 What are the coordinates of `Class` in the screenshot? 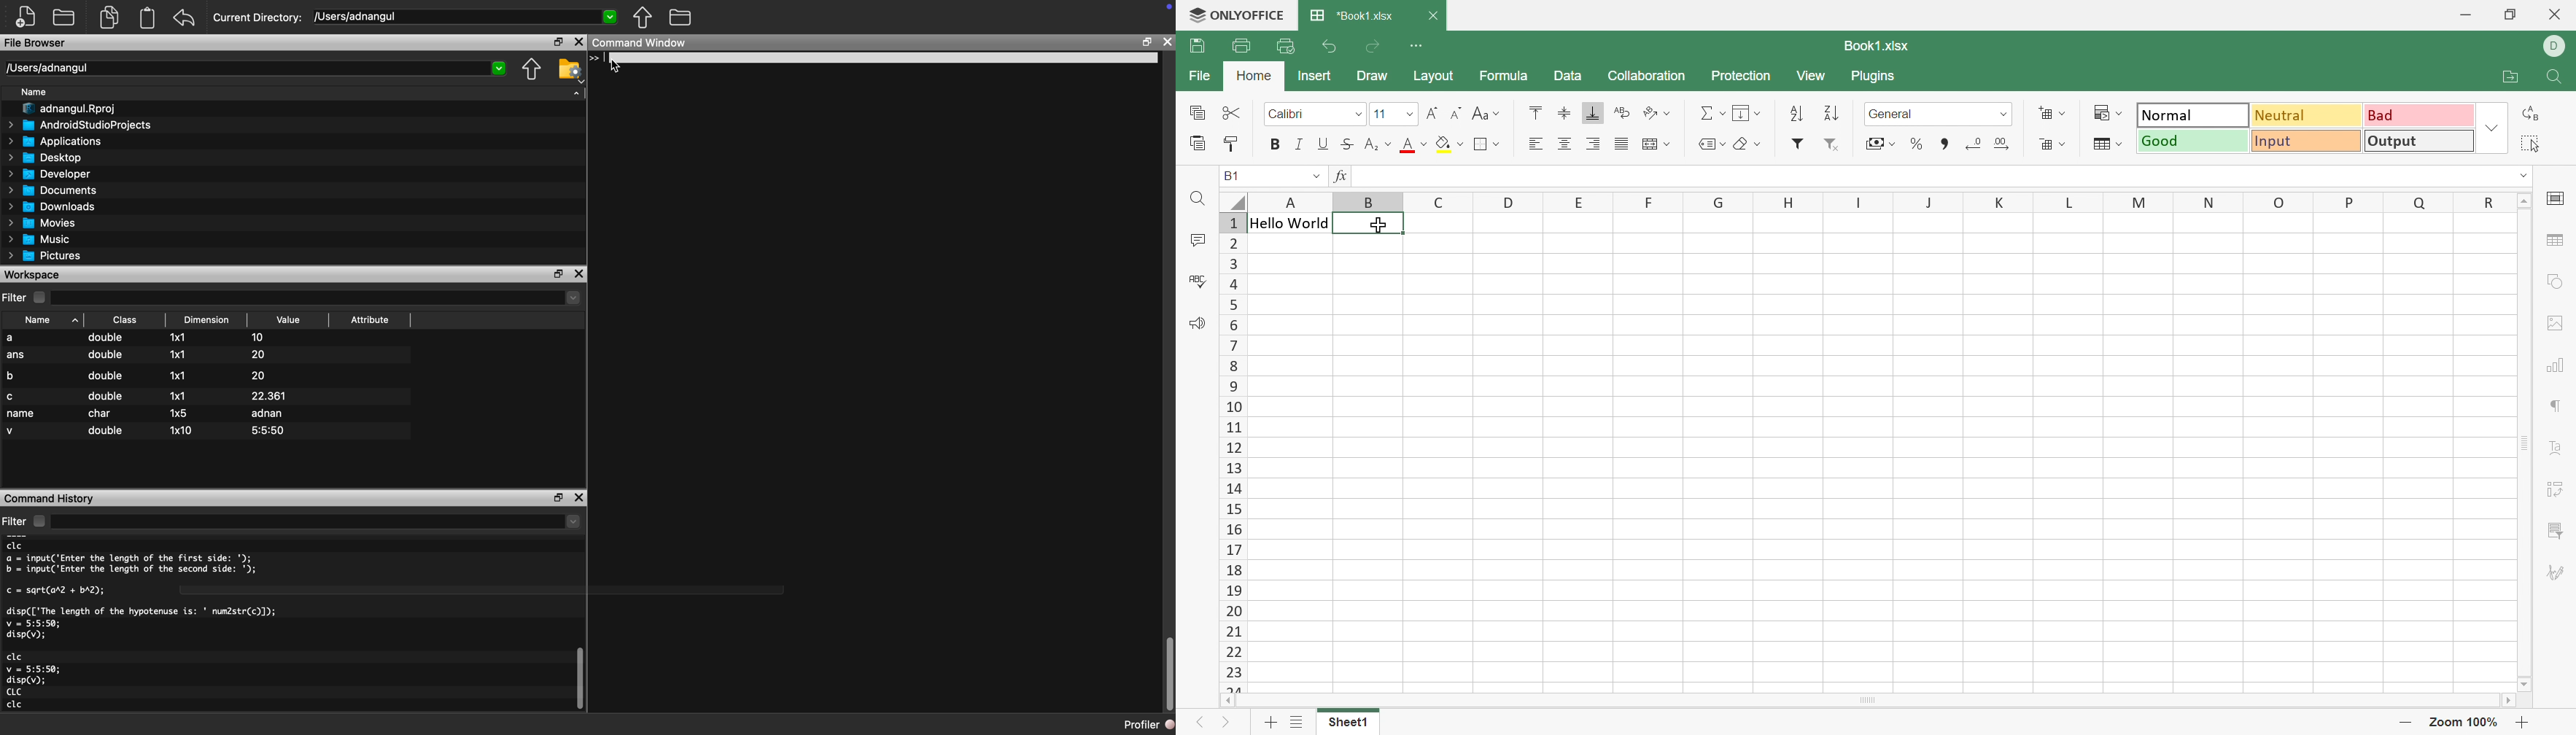 It's located at (124, 319).